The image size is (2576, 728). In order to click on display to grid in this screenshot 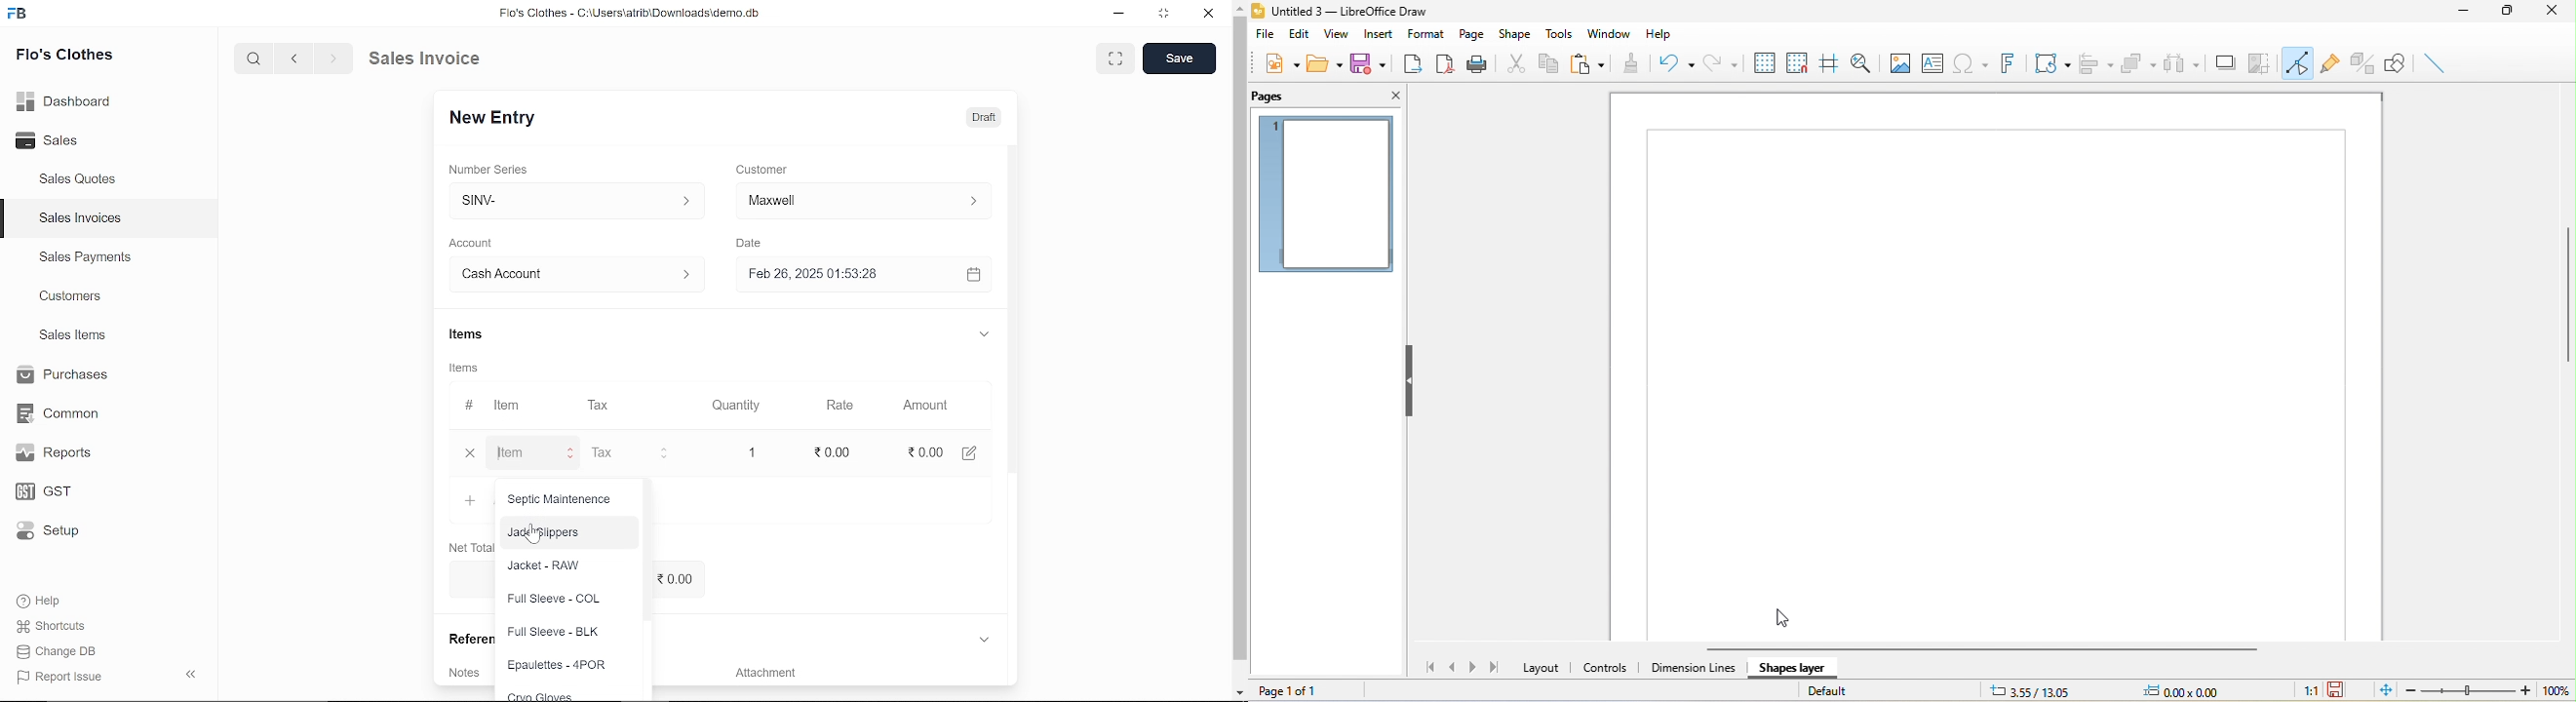, I will do `click(1765, 61)`.